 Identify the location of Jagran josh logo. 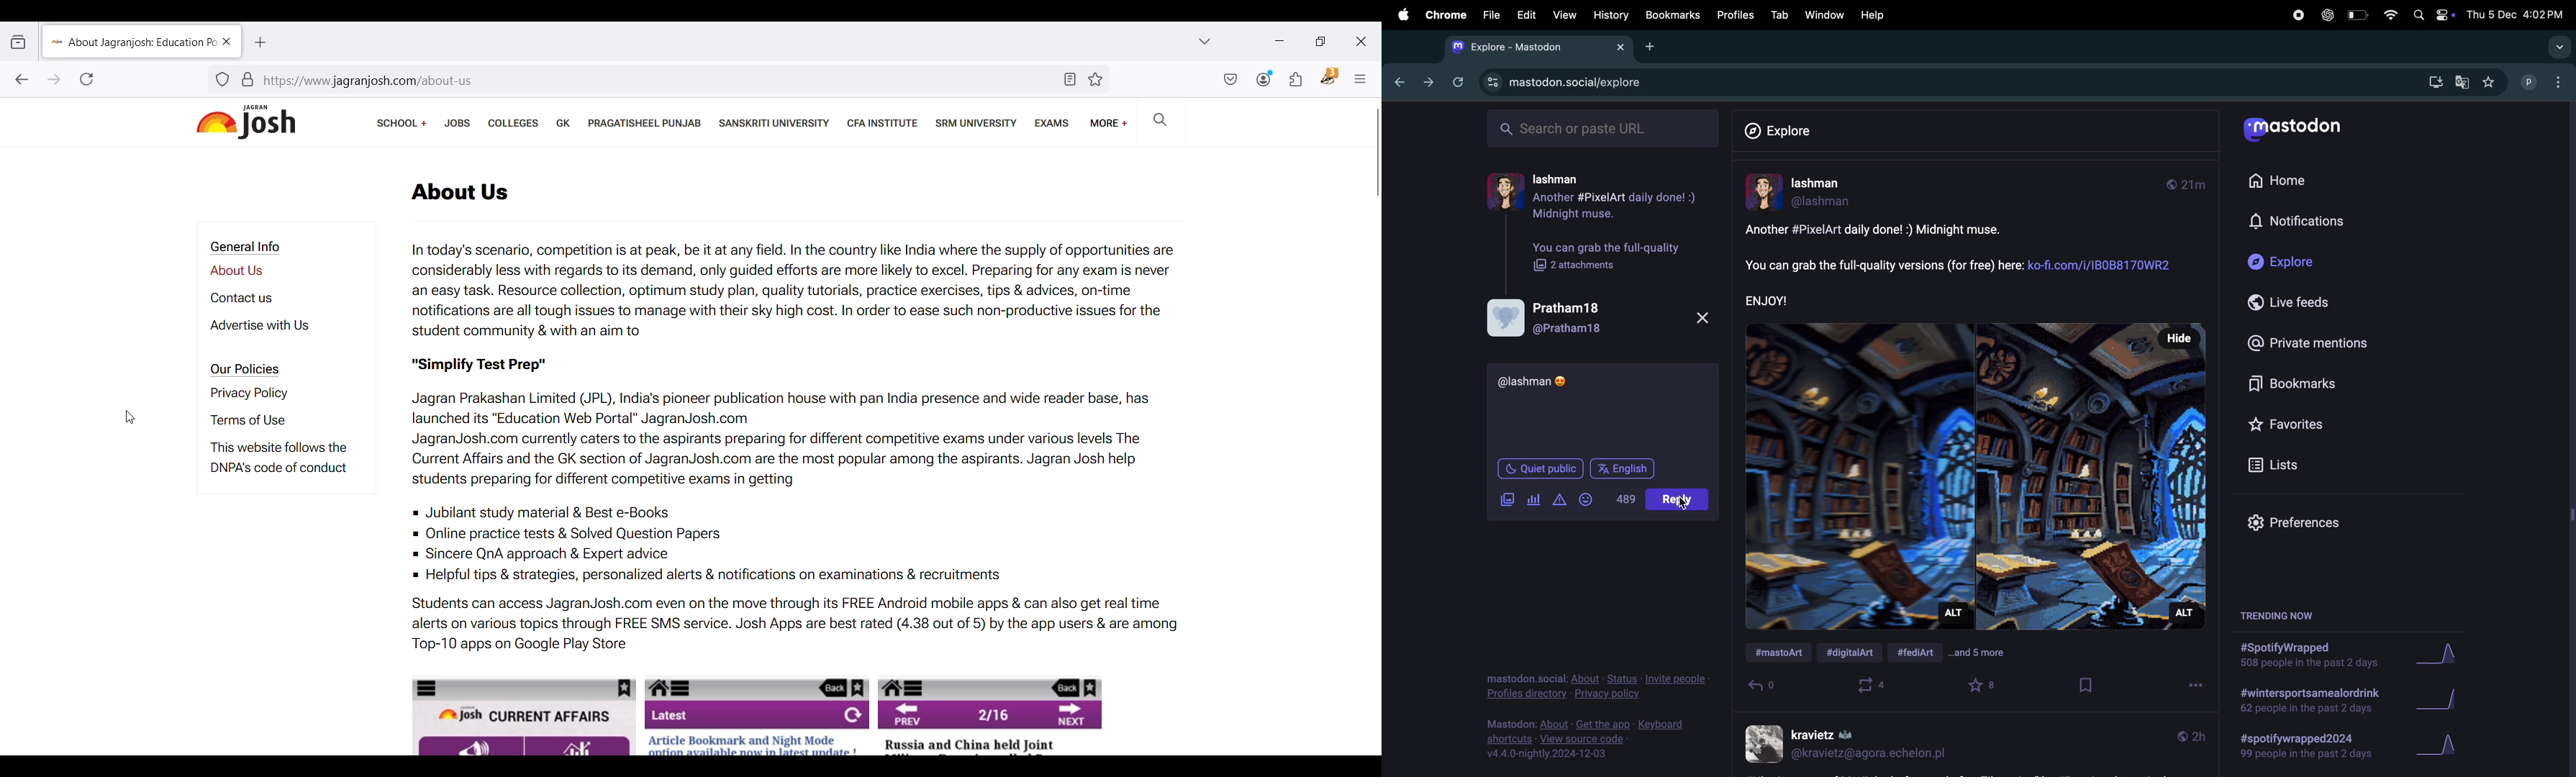
(263, 123).